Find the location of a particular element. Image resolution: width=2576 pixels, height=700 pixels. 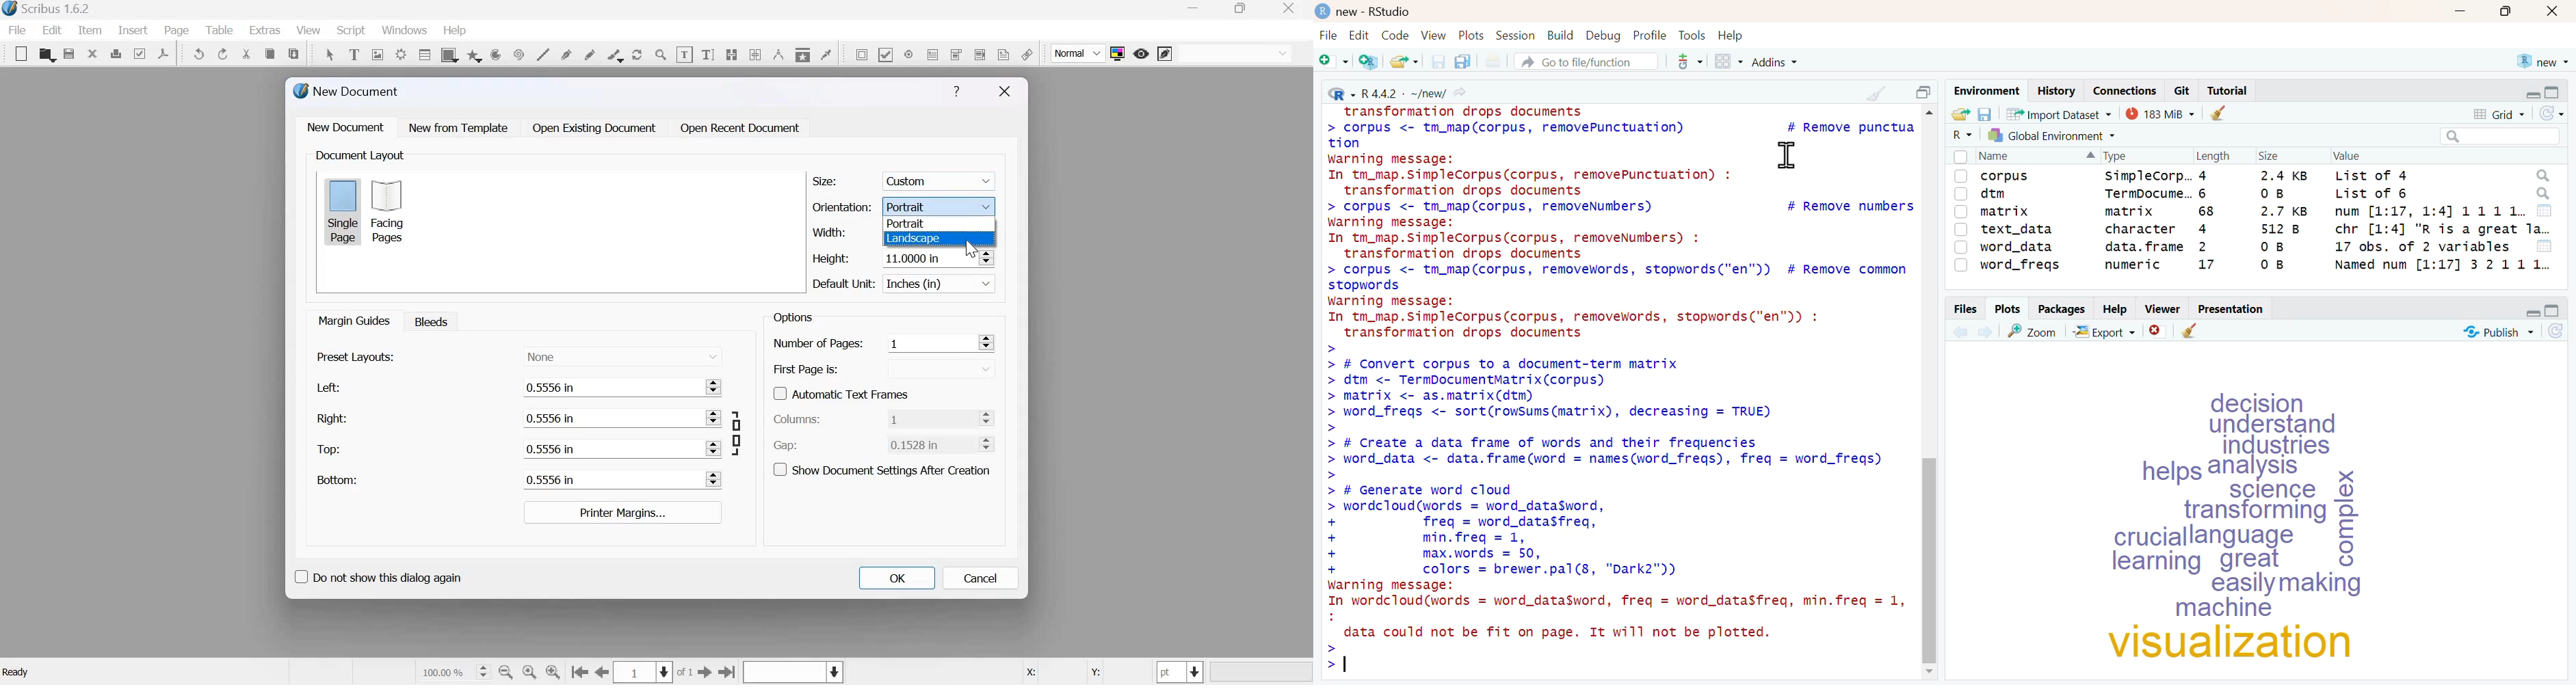

table is located at coordinates (423, 54).